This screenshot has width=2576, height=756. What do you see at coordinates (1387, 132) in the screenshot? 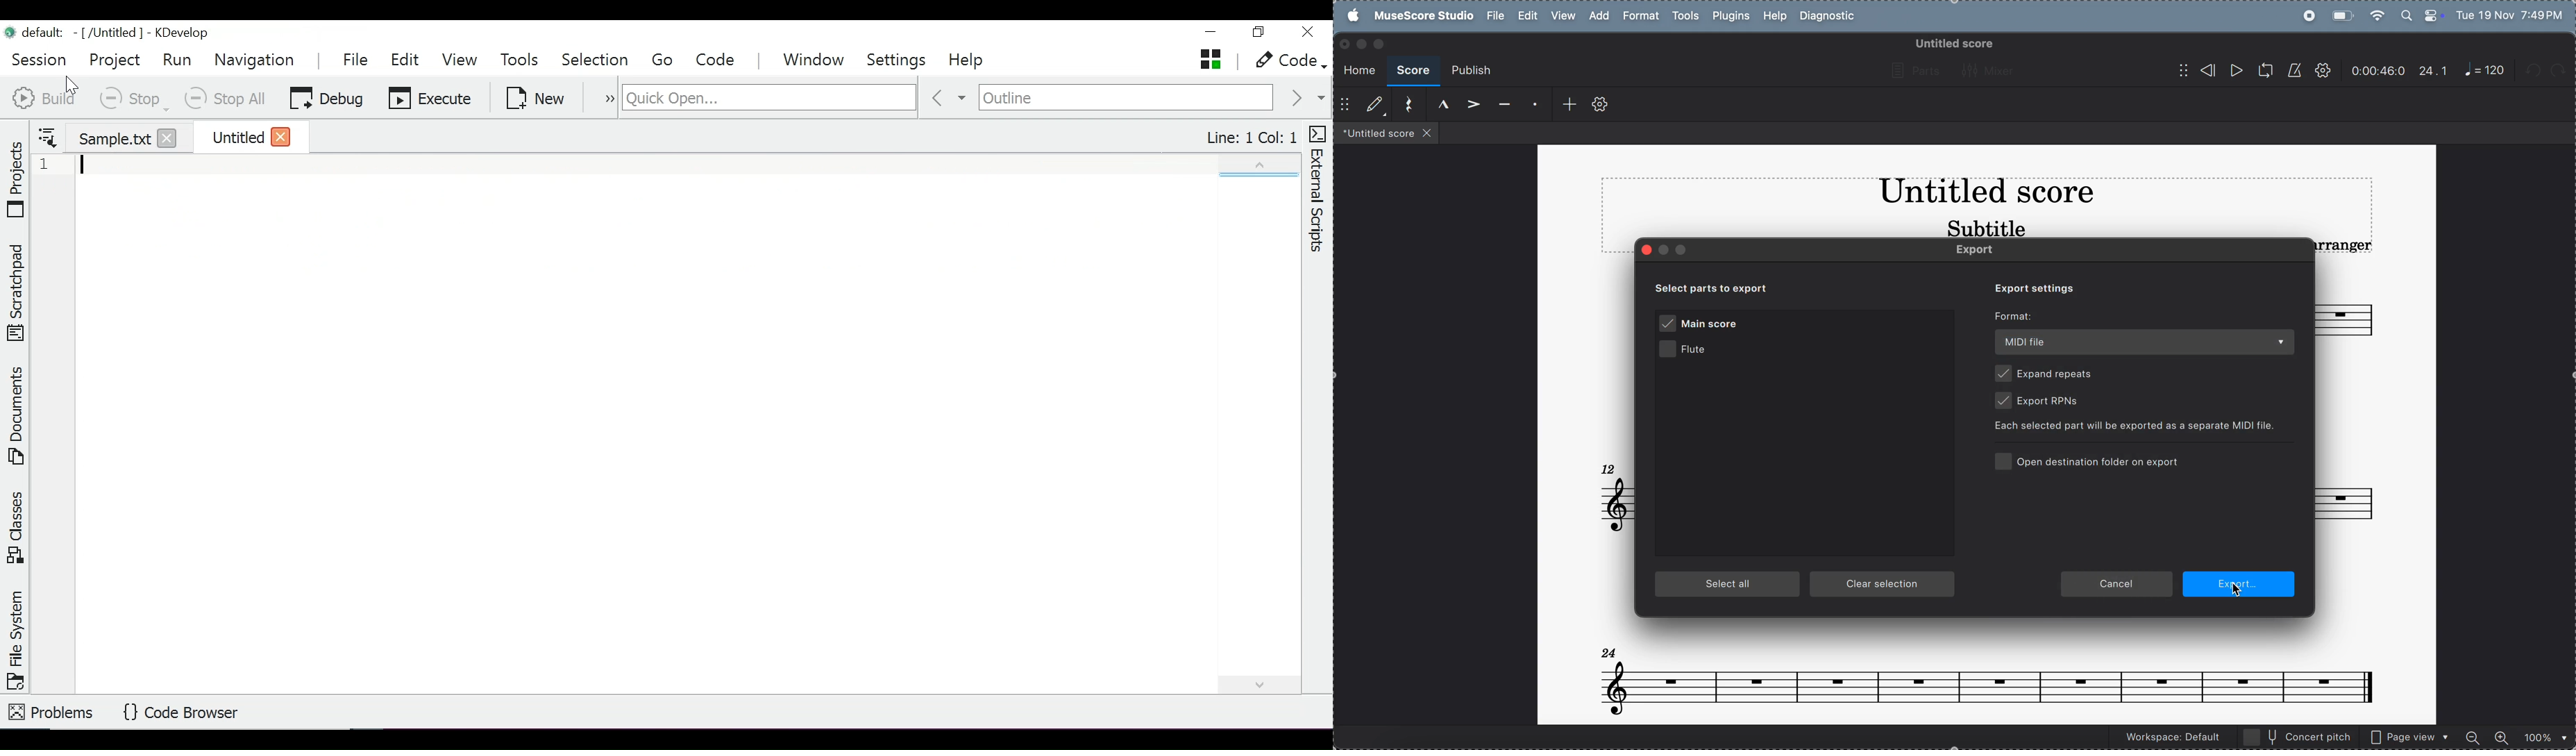
I see `files` at bounding box center [1387, 132].